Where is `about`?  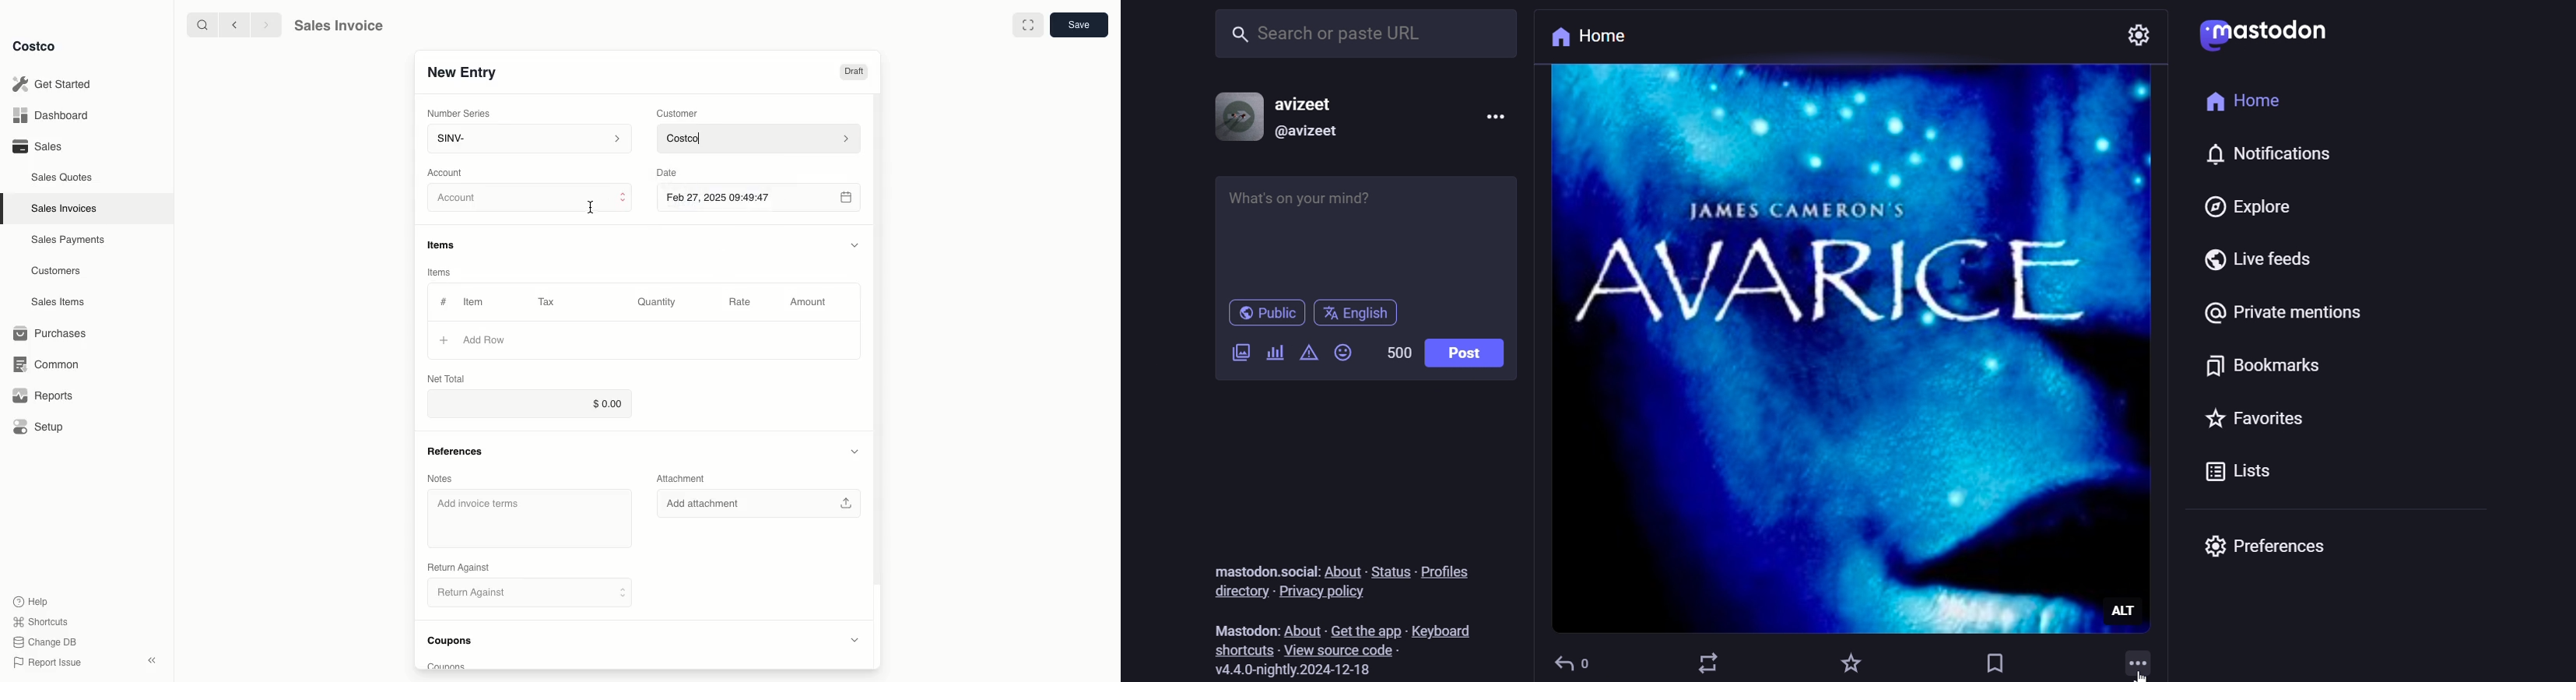 about is located at coordinates (1299, 630).